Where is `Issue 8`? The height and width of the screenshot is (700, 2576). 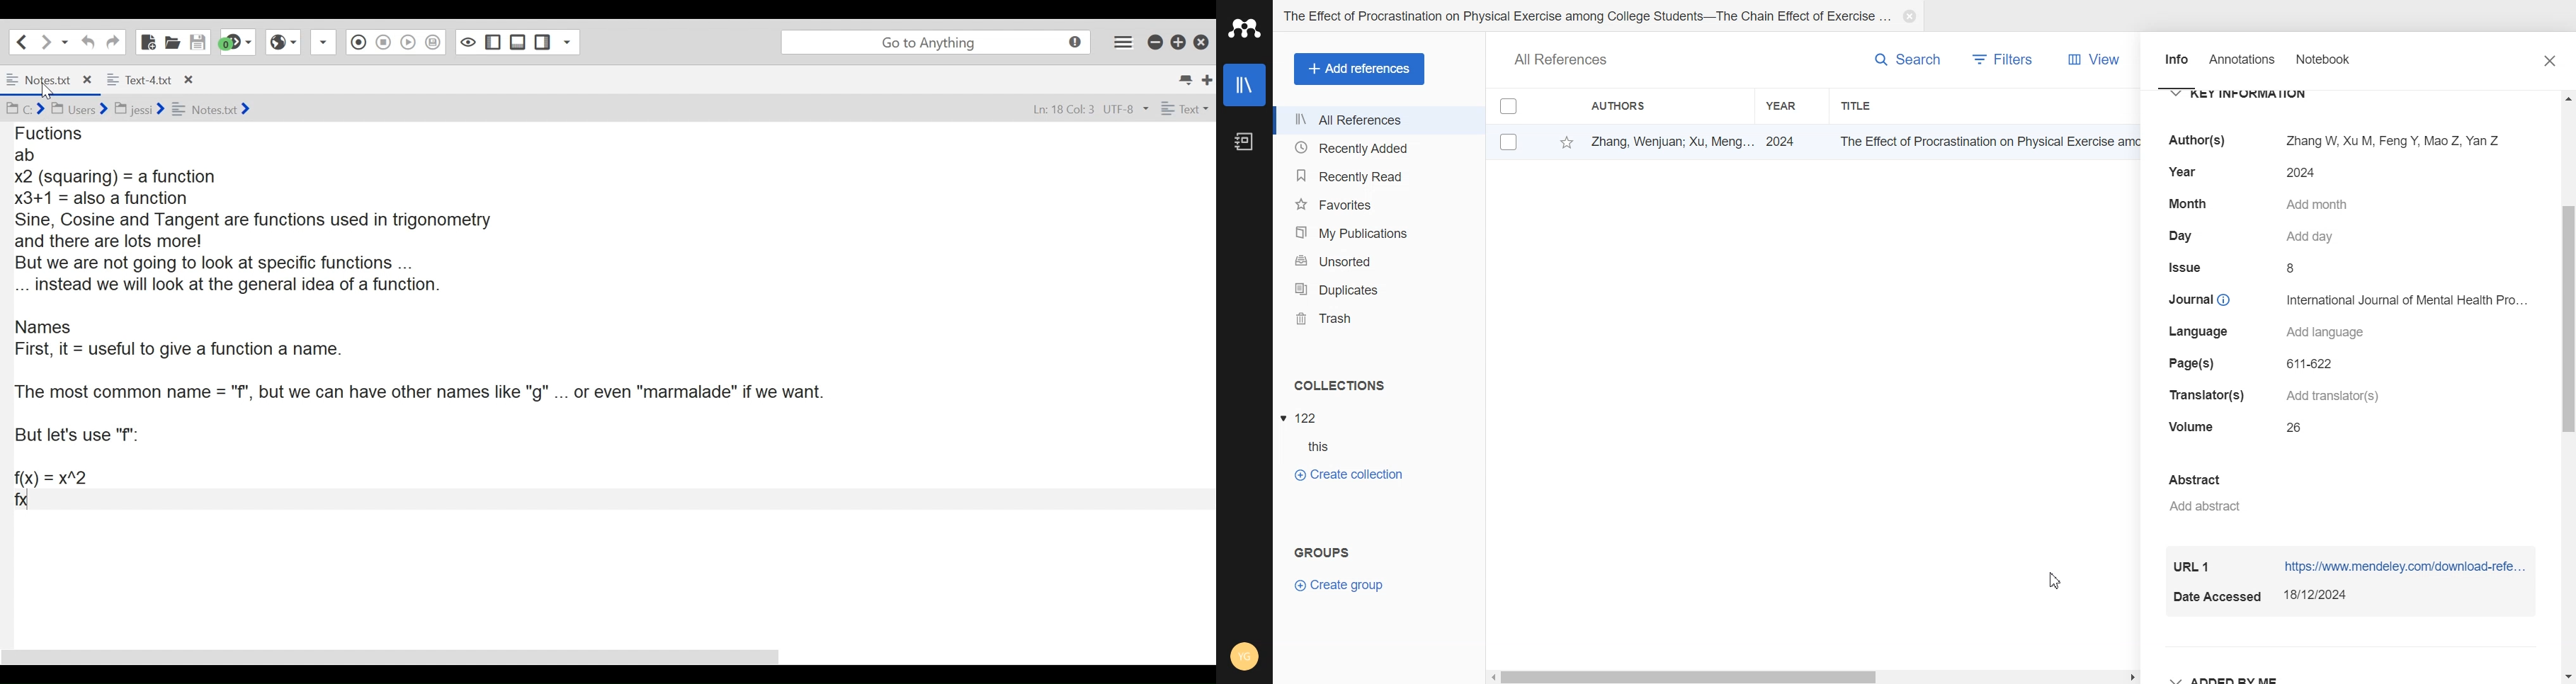
Issue 8 is located at coordinates (2237, 268).